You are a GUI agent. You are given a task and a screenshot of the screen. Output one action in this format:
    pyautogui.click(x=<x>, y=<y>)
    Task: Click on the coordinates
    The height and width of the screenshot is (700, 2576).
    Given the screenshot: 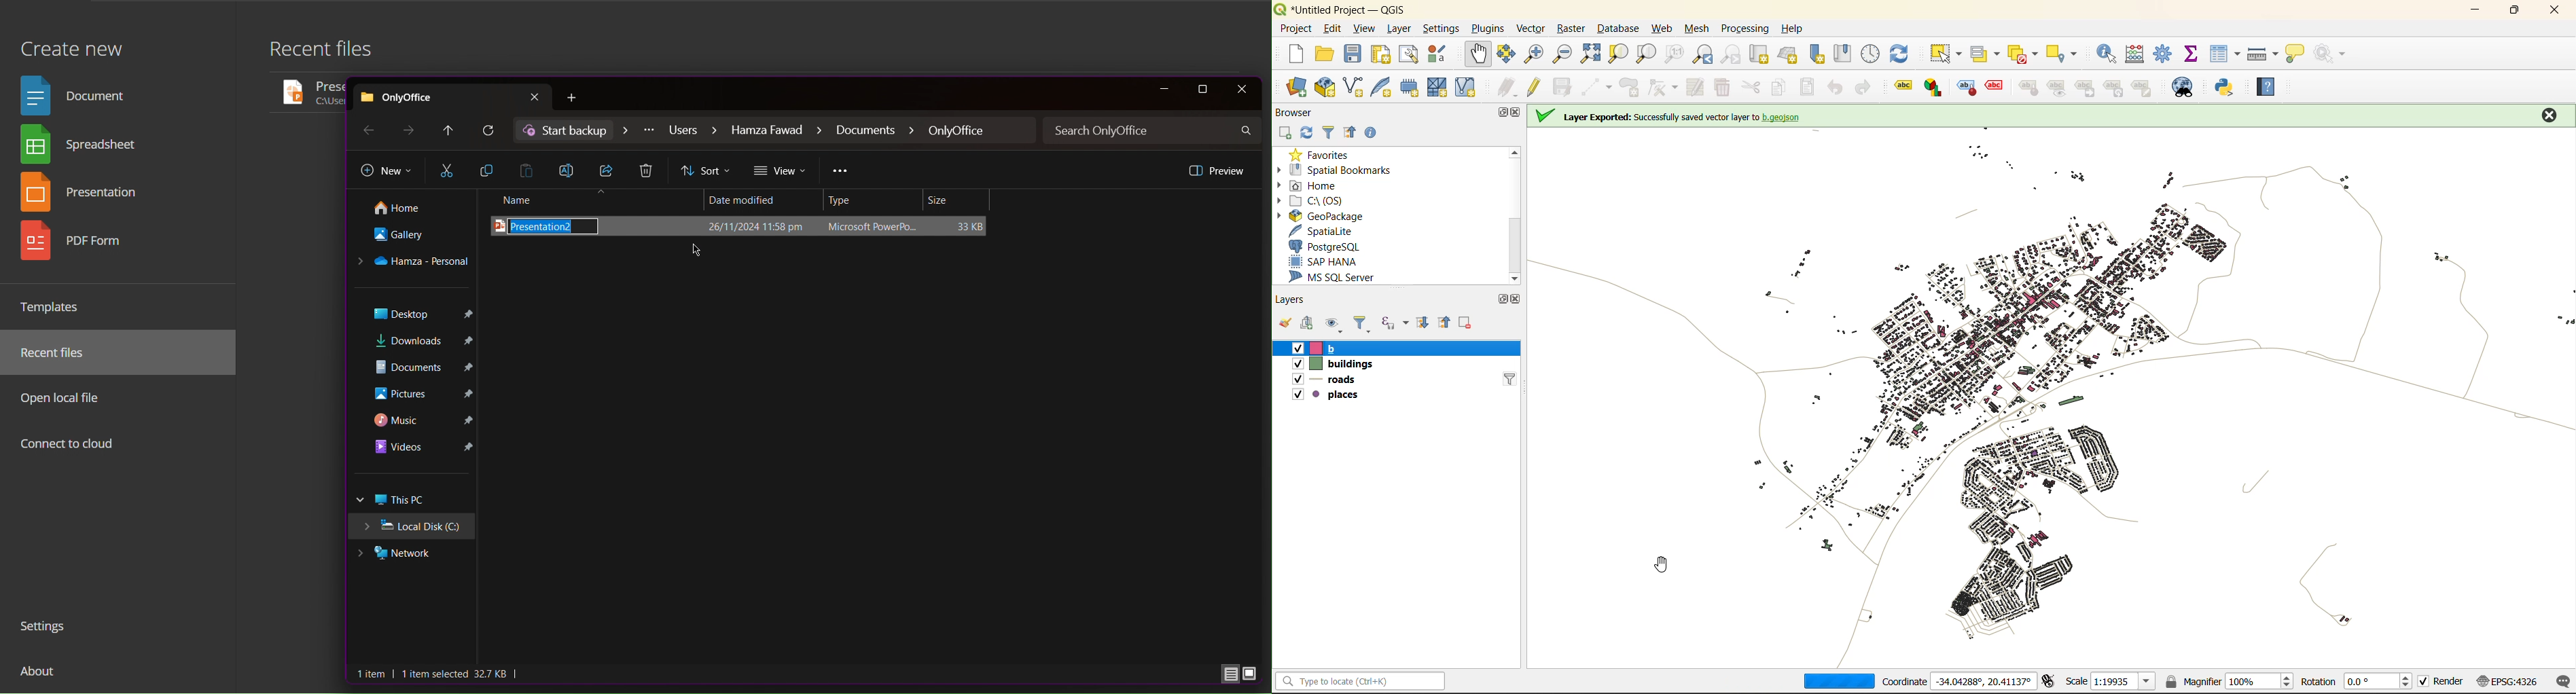 What is the action you would take?
    pyautogui.click(x=1961, y=682)
    